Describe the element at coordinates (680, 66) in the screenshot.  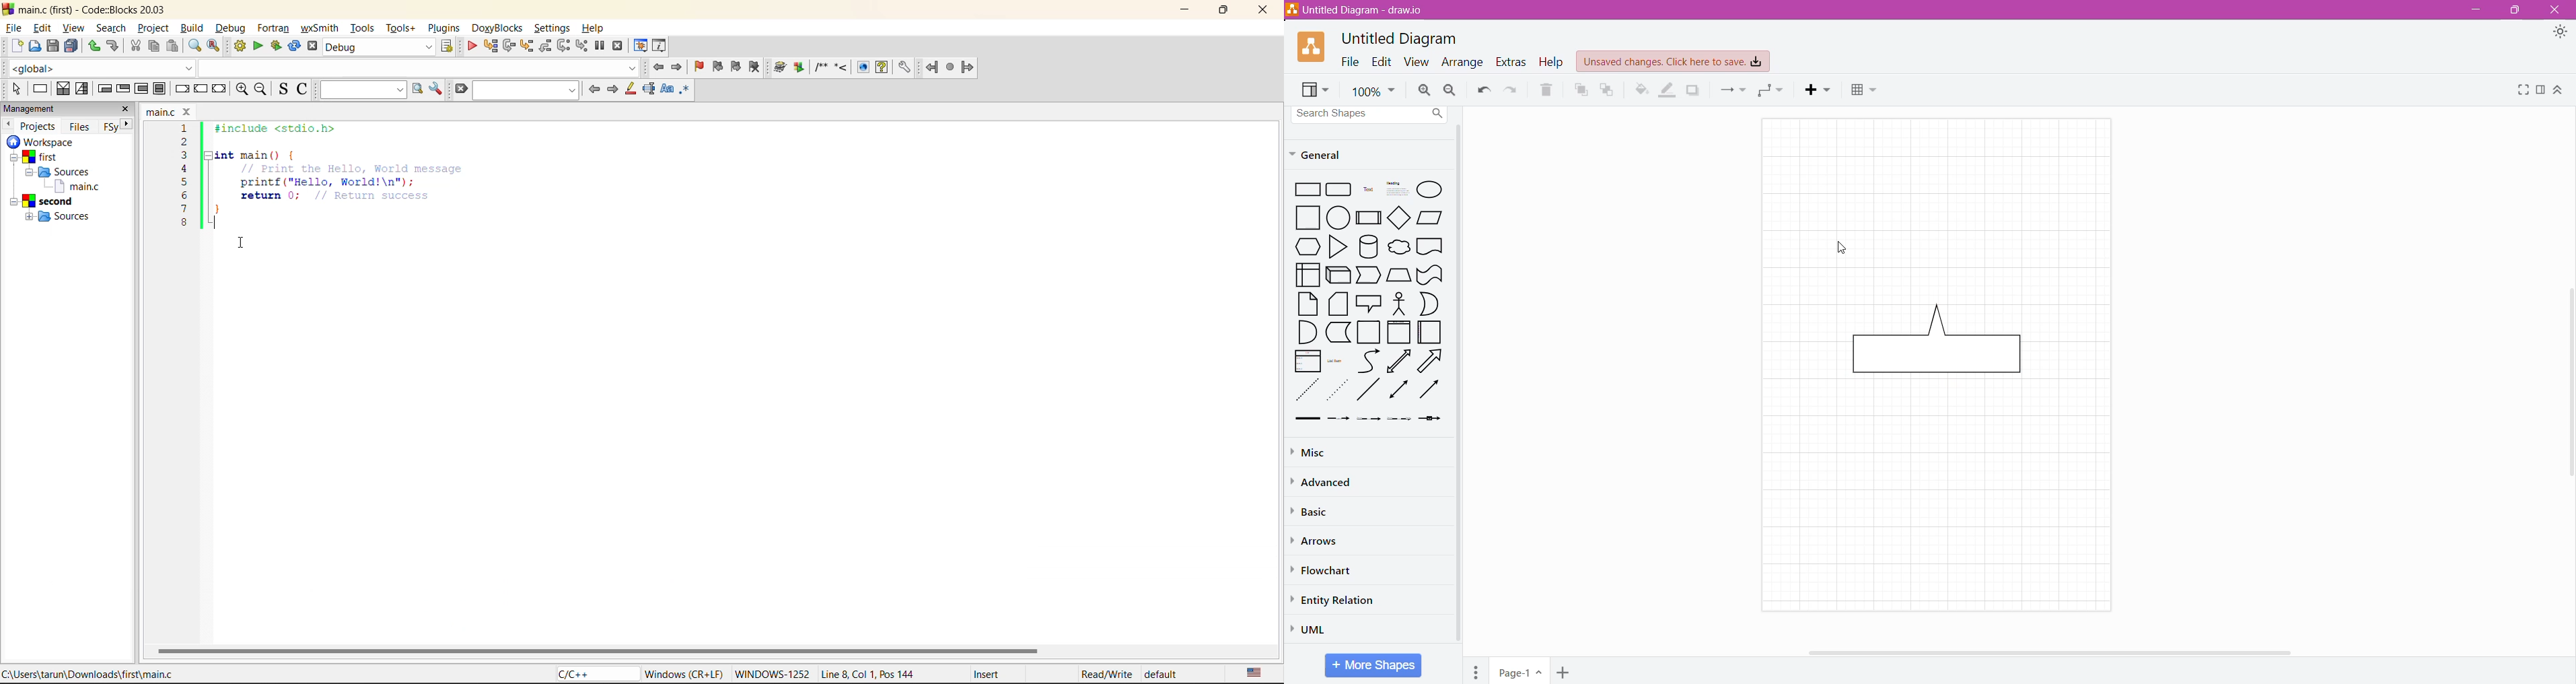
I see `jump forward` at that location.